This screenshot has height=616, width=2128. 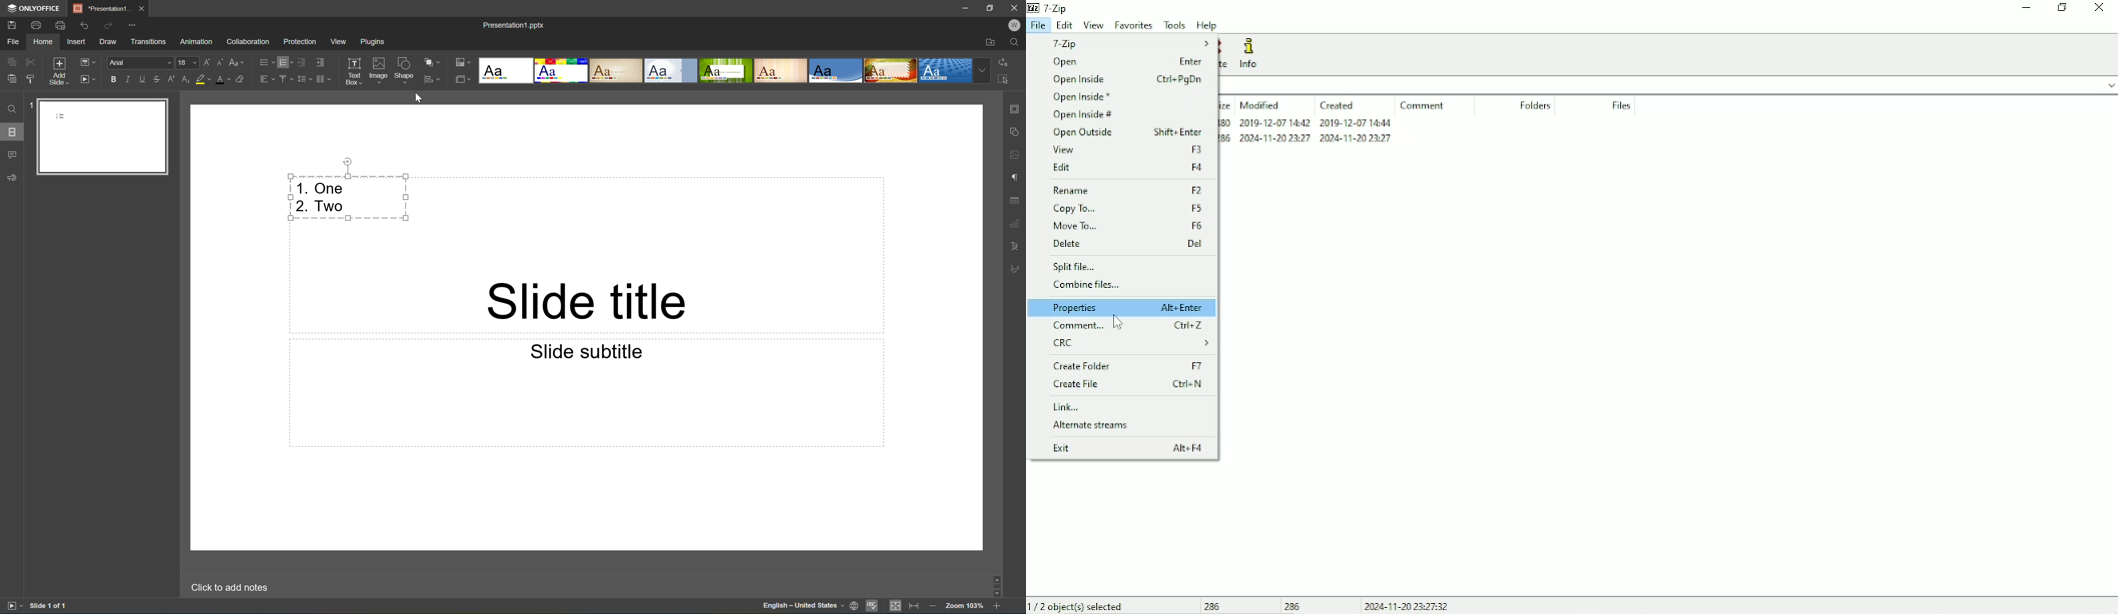 I want to click on Split file, so click(x=1084, y=267).